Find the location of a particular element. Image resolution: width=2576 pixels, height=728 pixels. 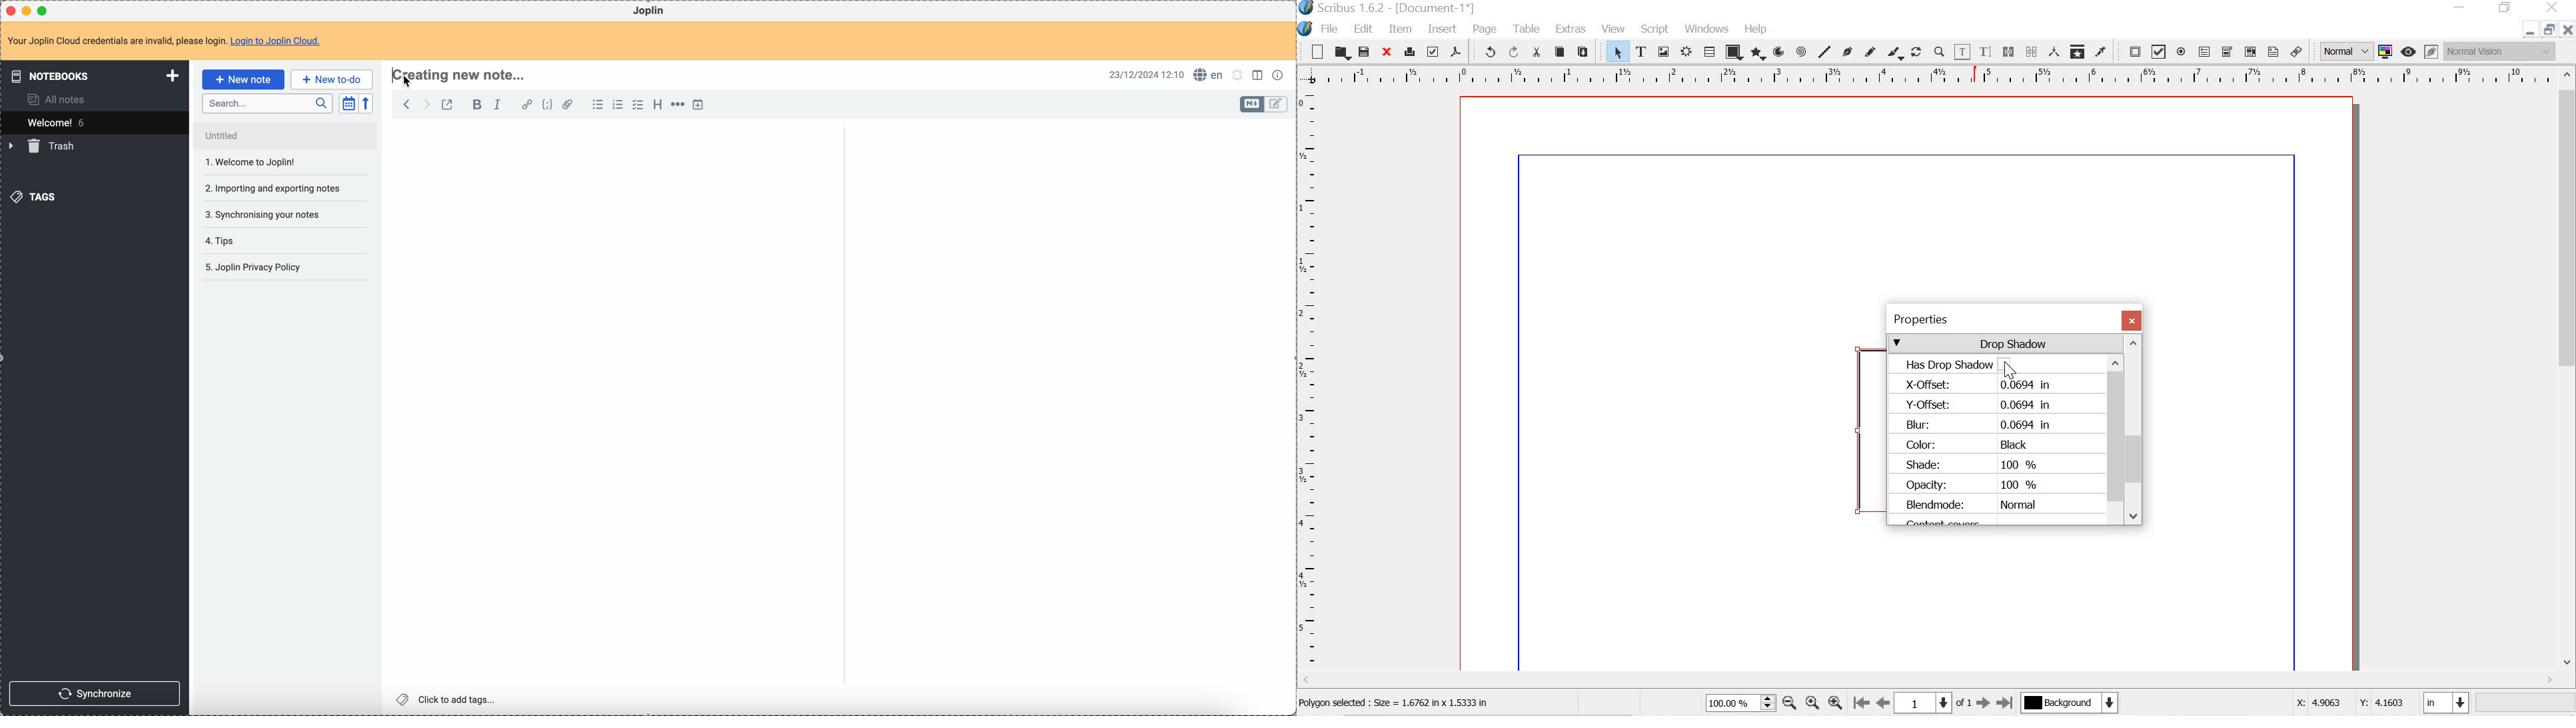

italic is located at coordinates (502, 105).